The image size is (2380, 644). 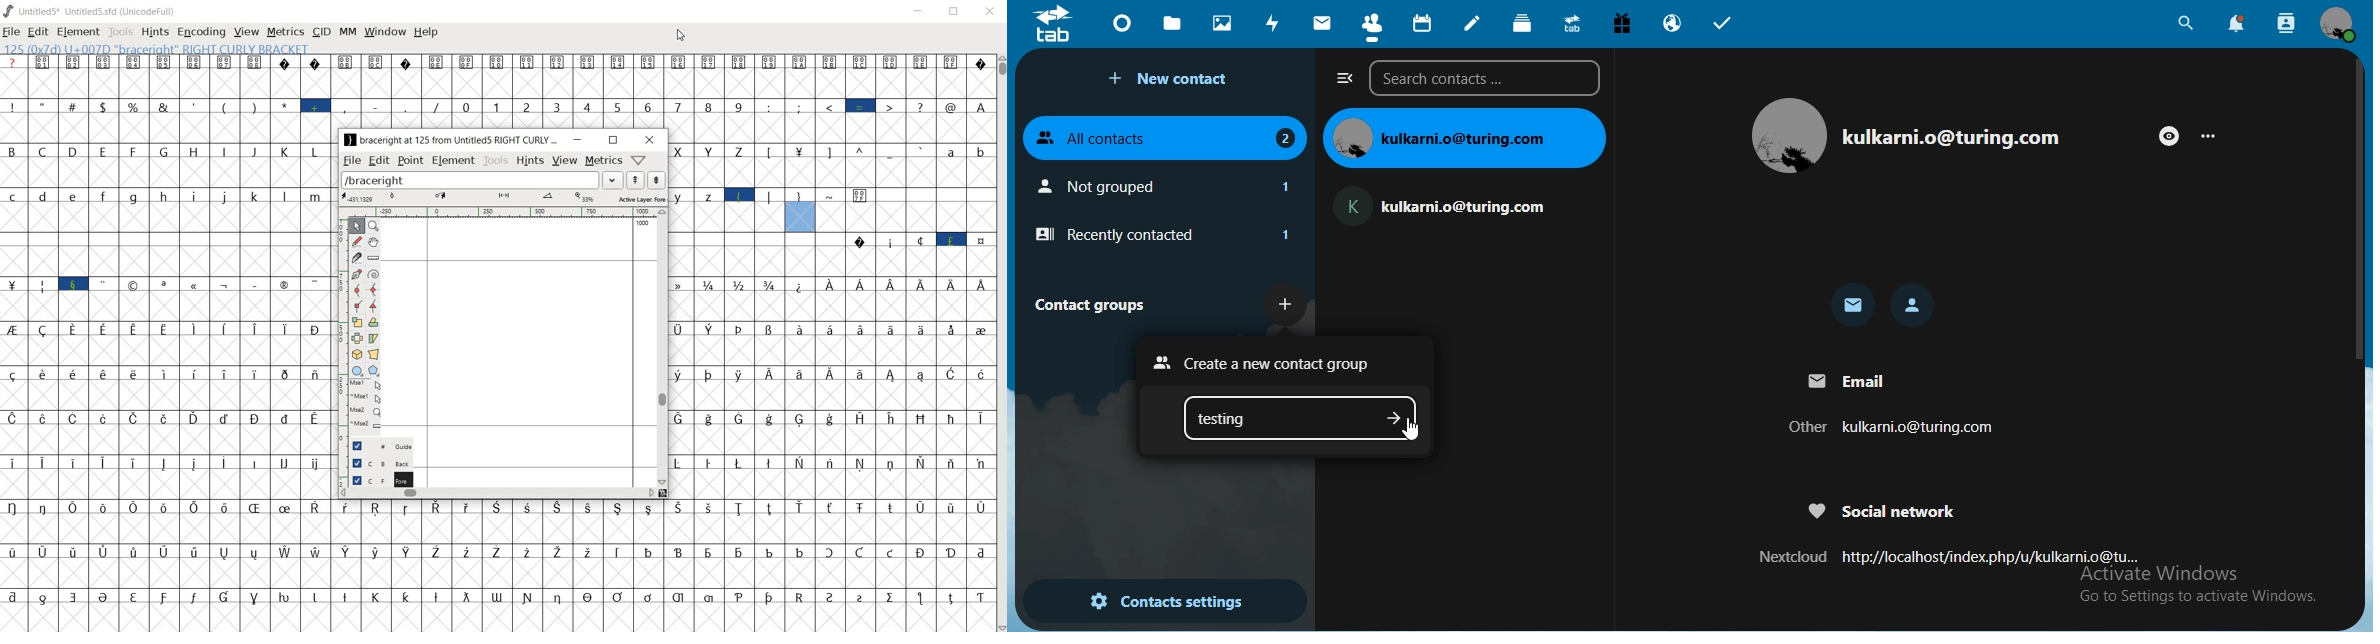 I want to click on point, so click(x=411, y=160).